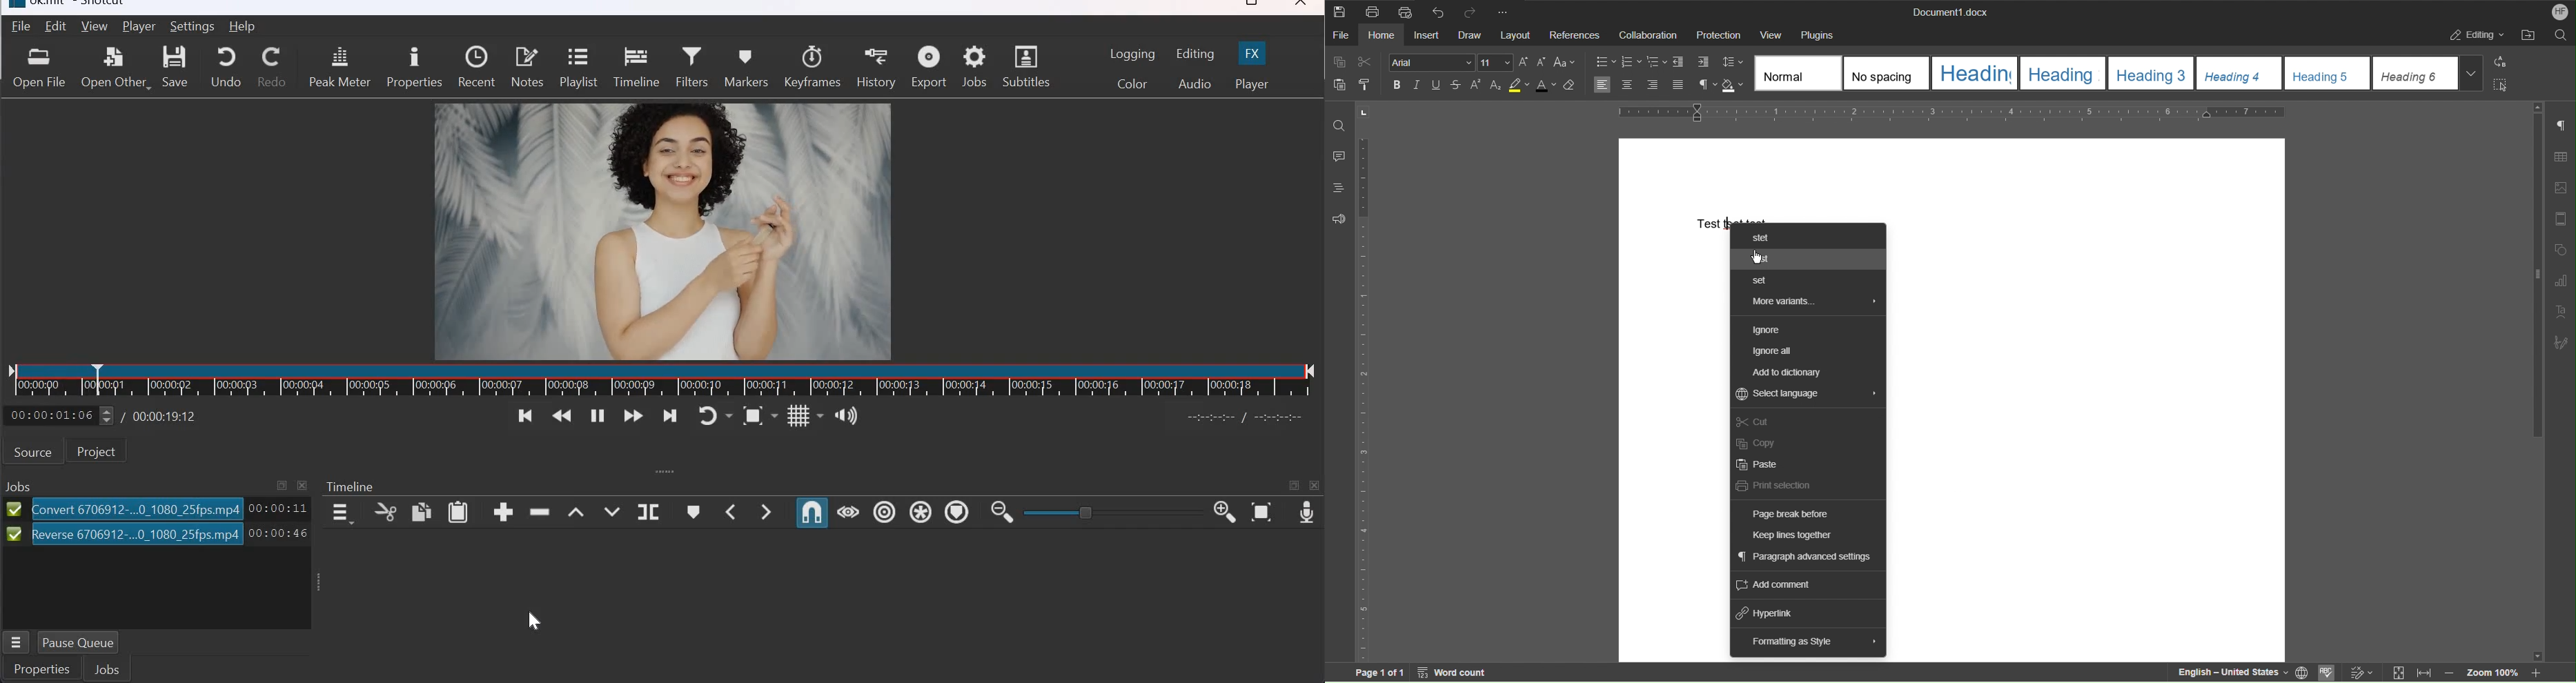 The width and height of the screenshot is (2576, 700). I want to click on Spellcheck, so click(2329, 674).